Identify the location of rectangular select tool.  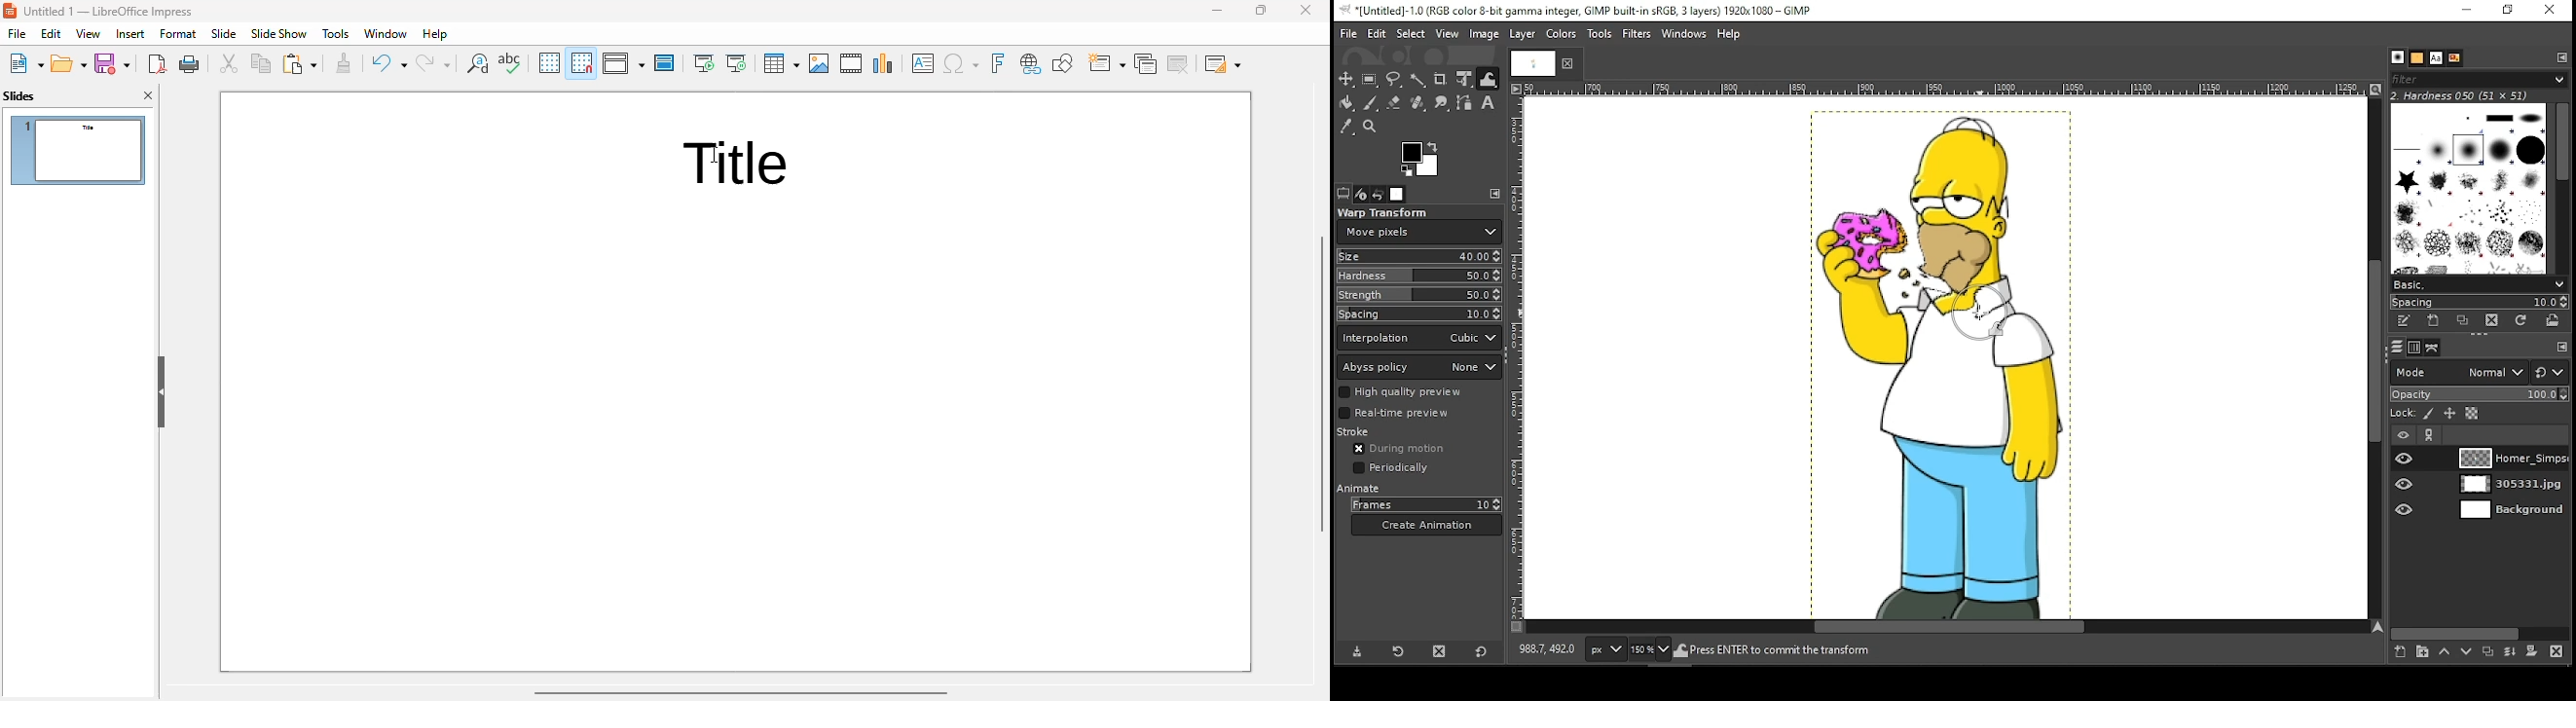
(1372, 78).